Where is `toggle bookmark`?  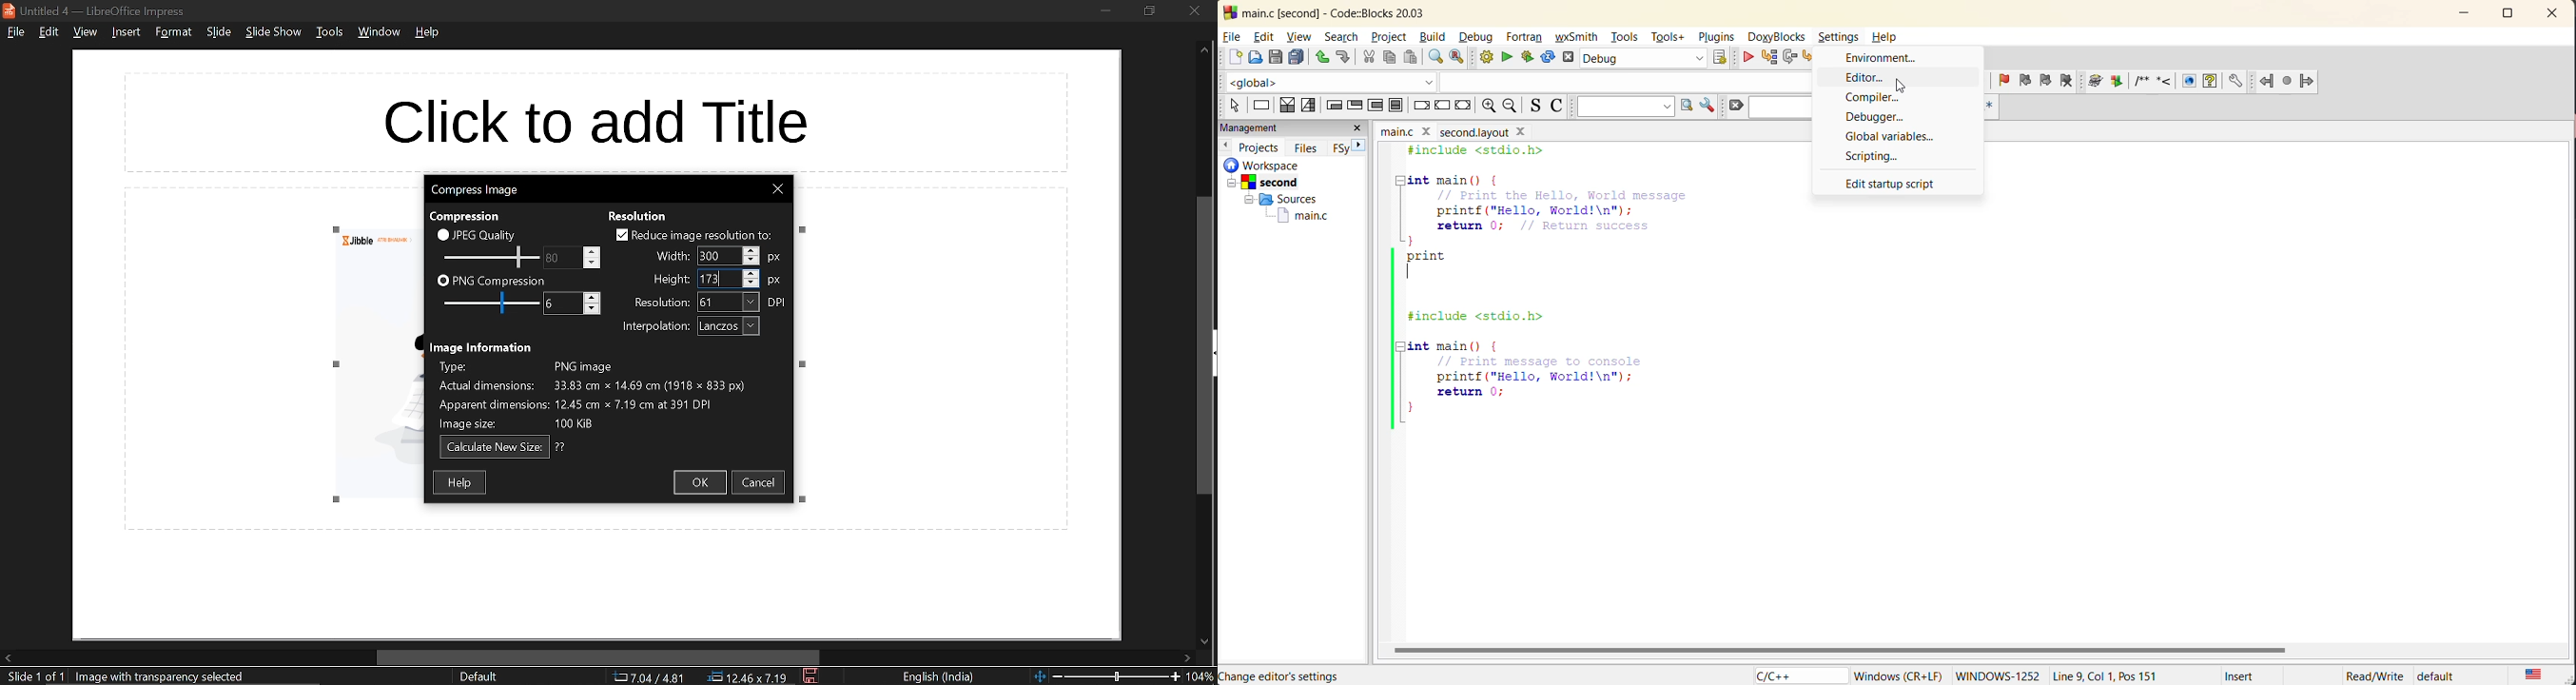
toggle bookmark is located at coordinates (2006, 81).